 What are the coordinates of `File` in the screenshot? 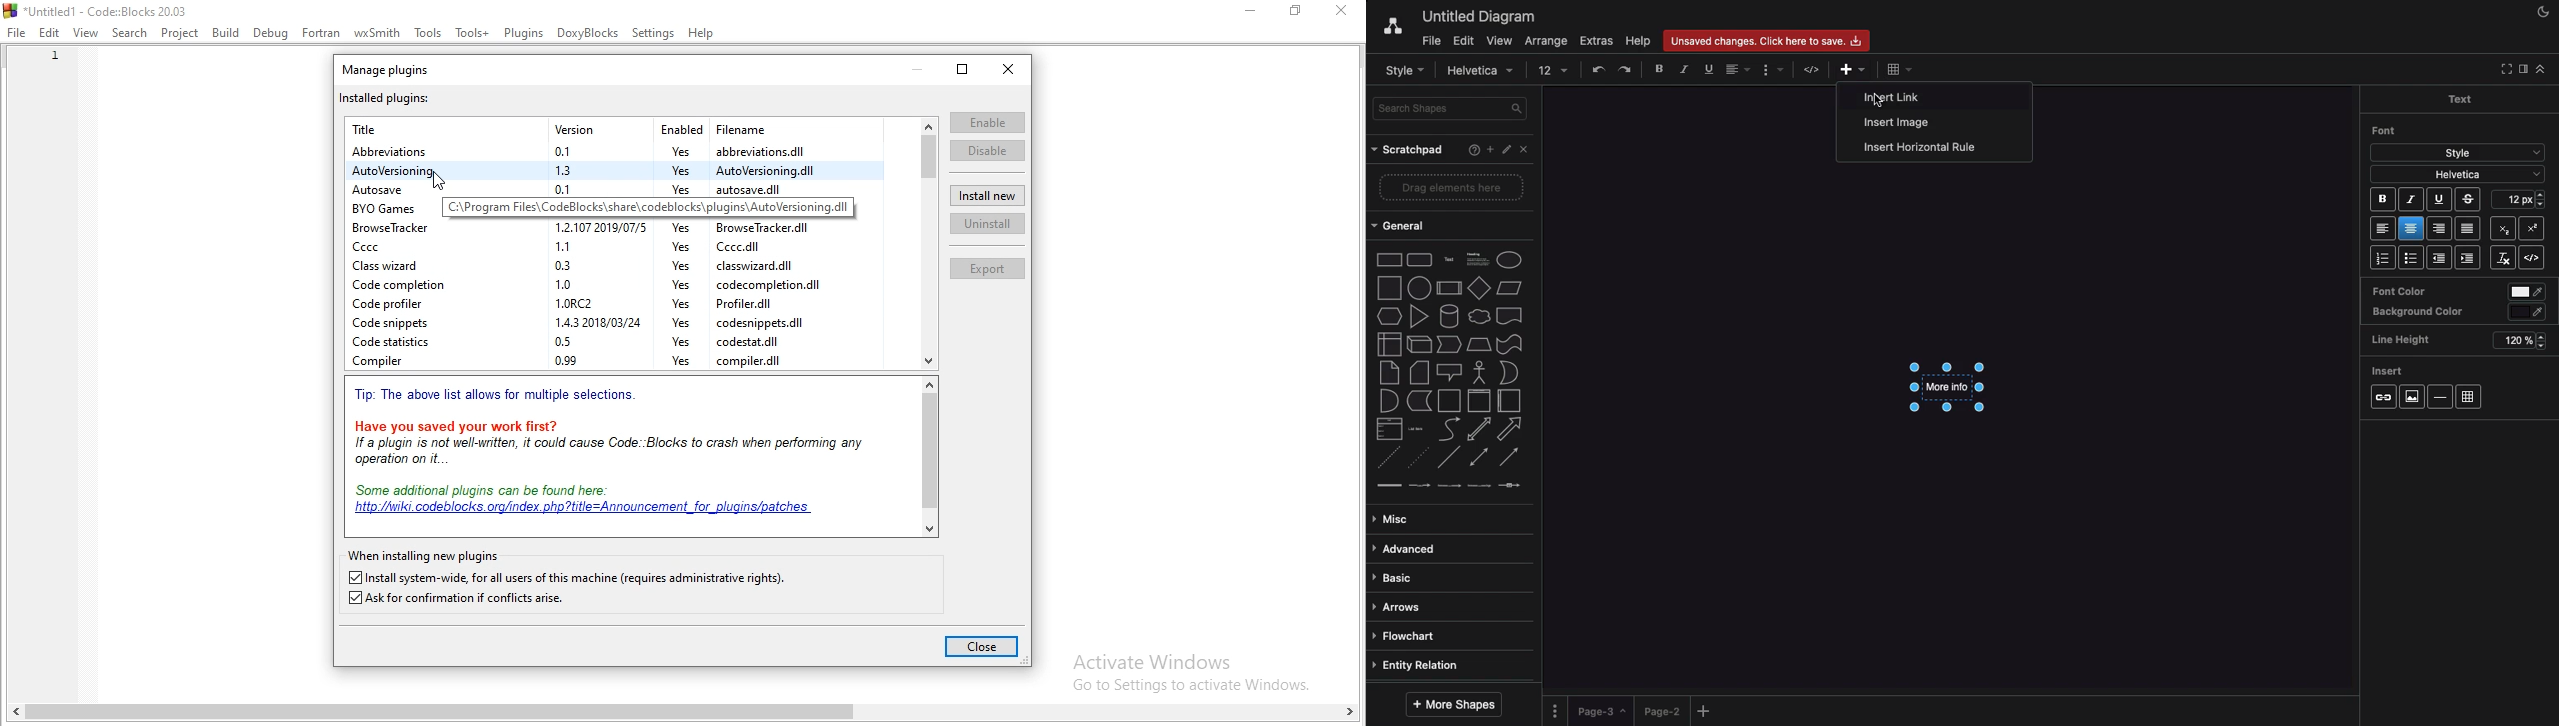 It's located at (1430, 40).